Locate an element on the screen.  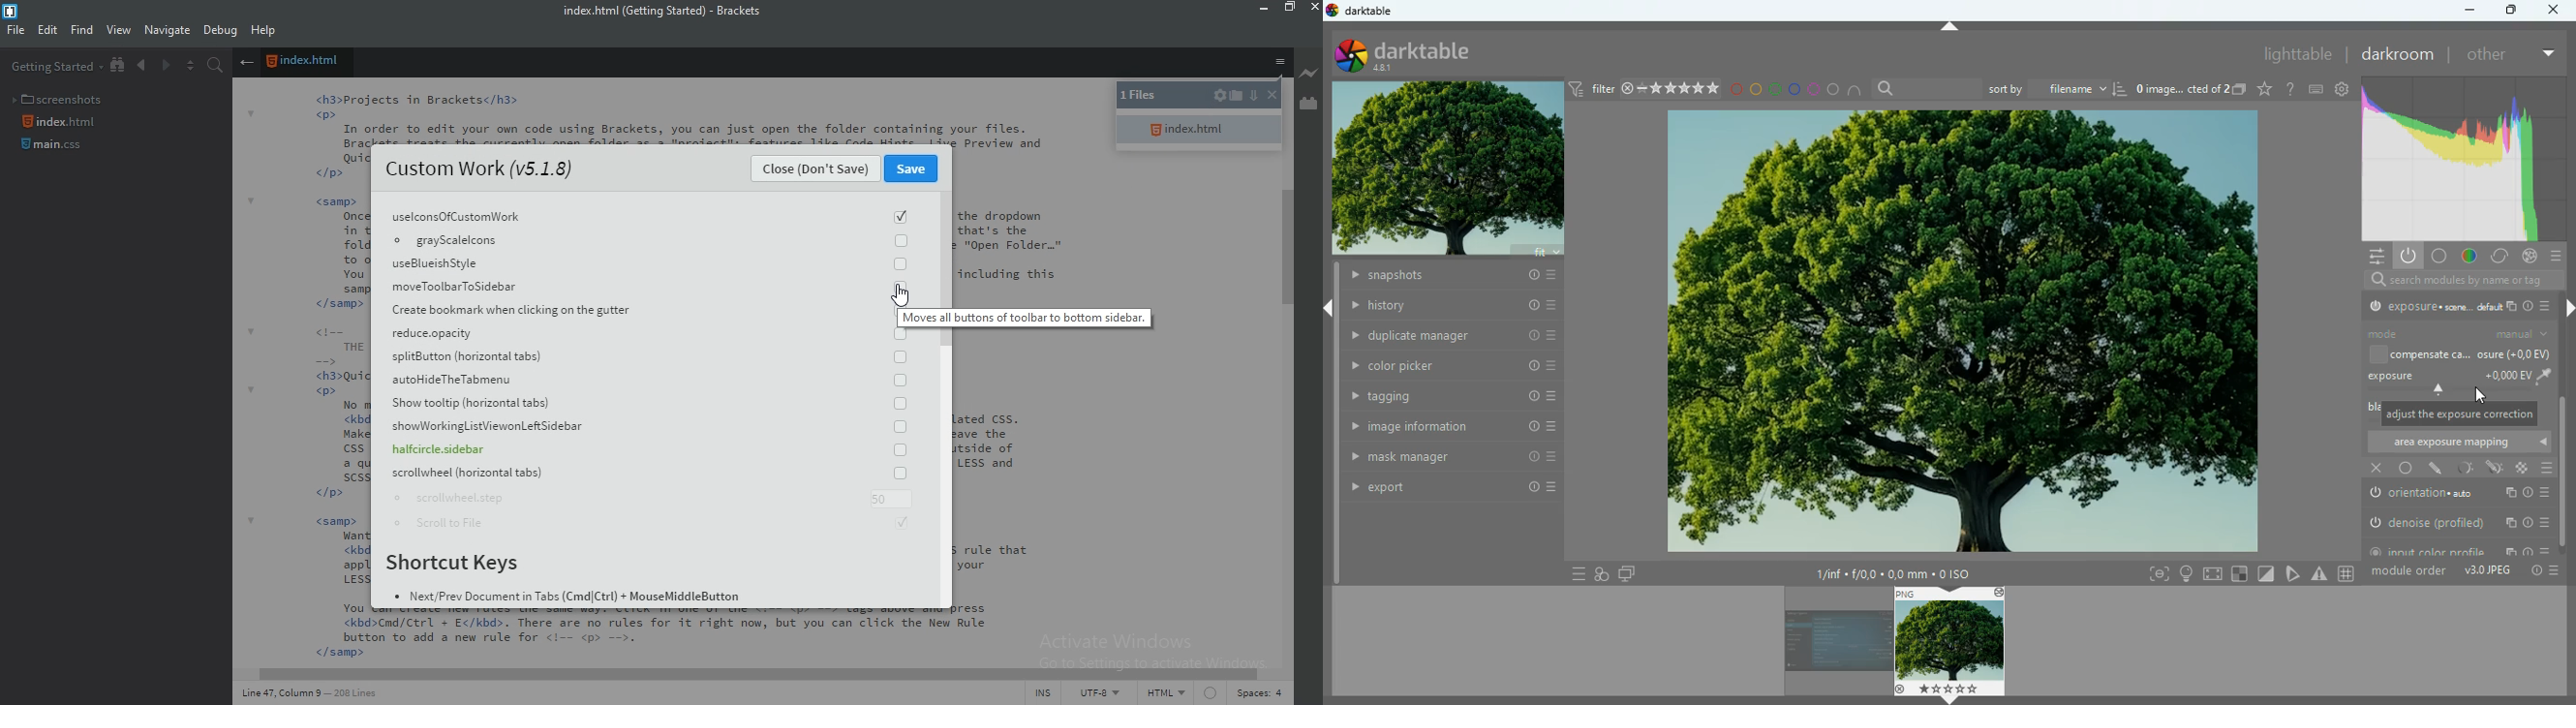
exposure is located at coordinates (2464, 381).